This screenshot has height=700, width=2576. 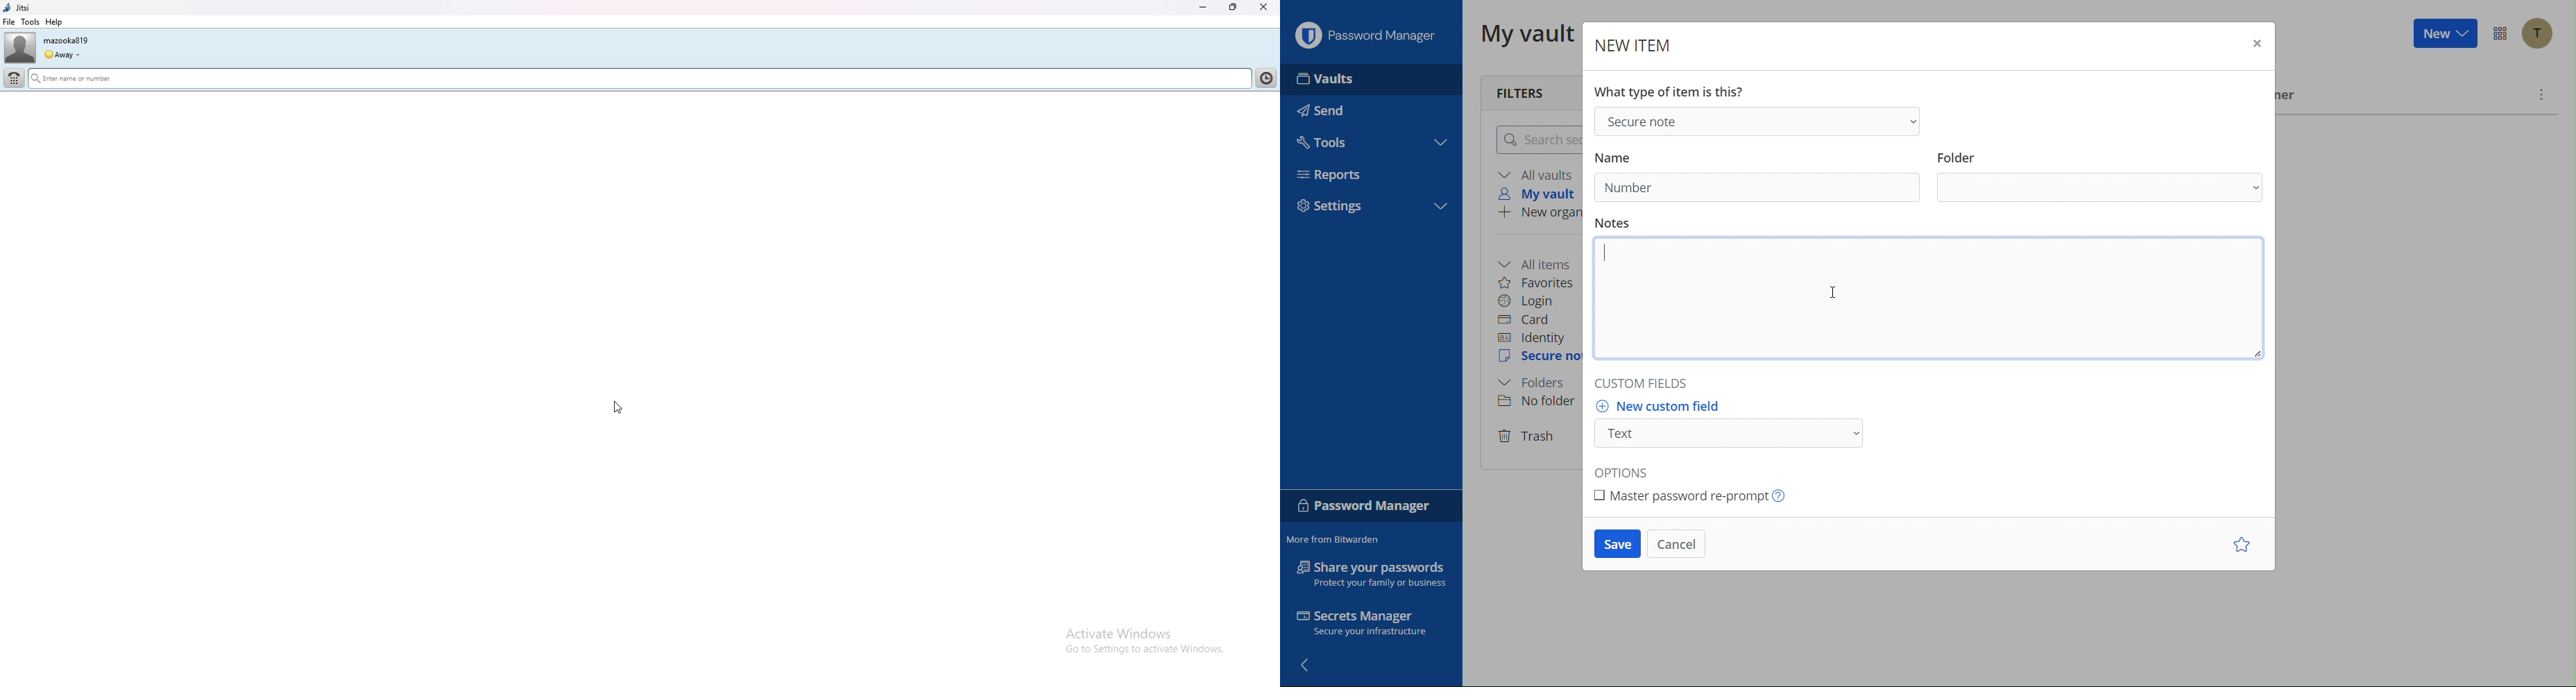 What do you see at coordinates (17, 8) in the screenshot?
I see `jitsi` at bounding box center [17, 8].